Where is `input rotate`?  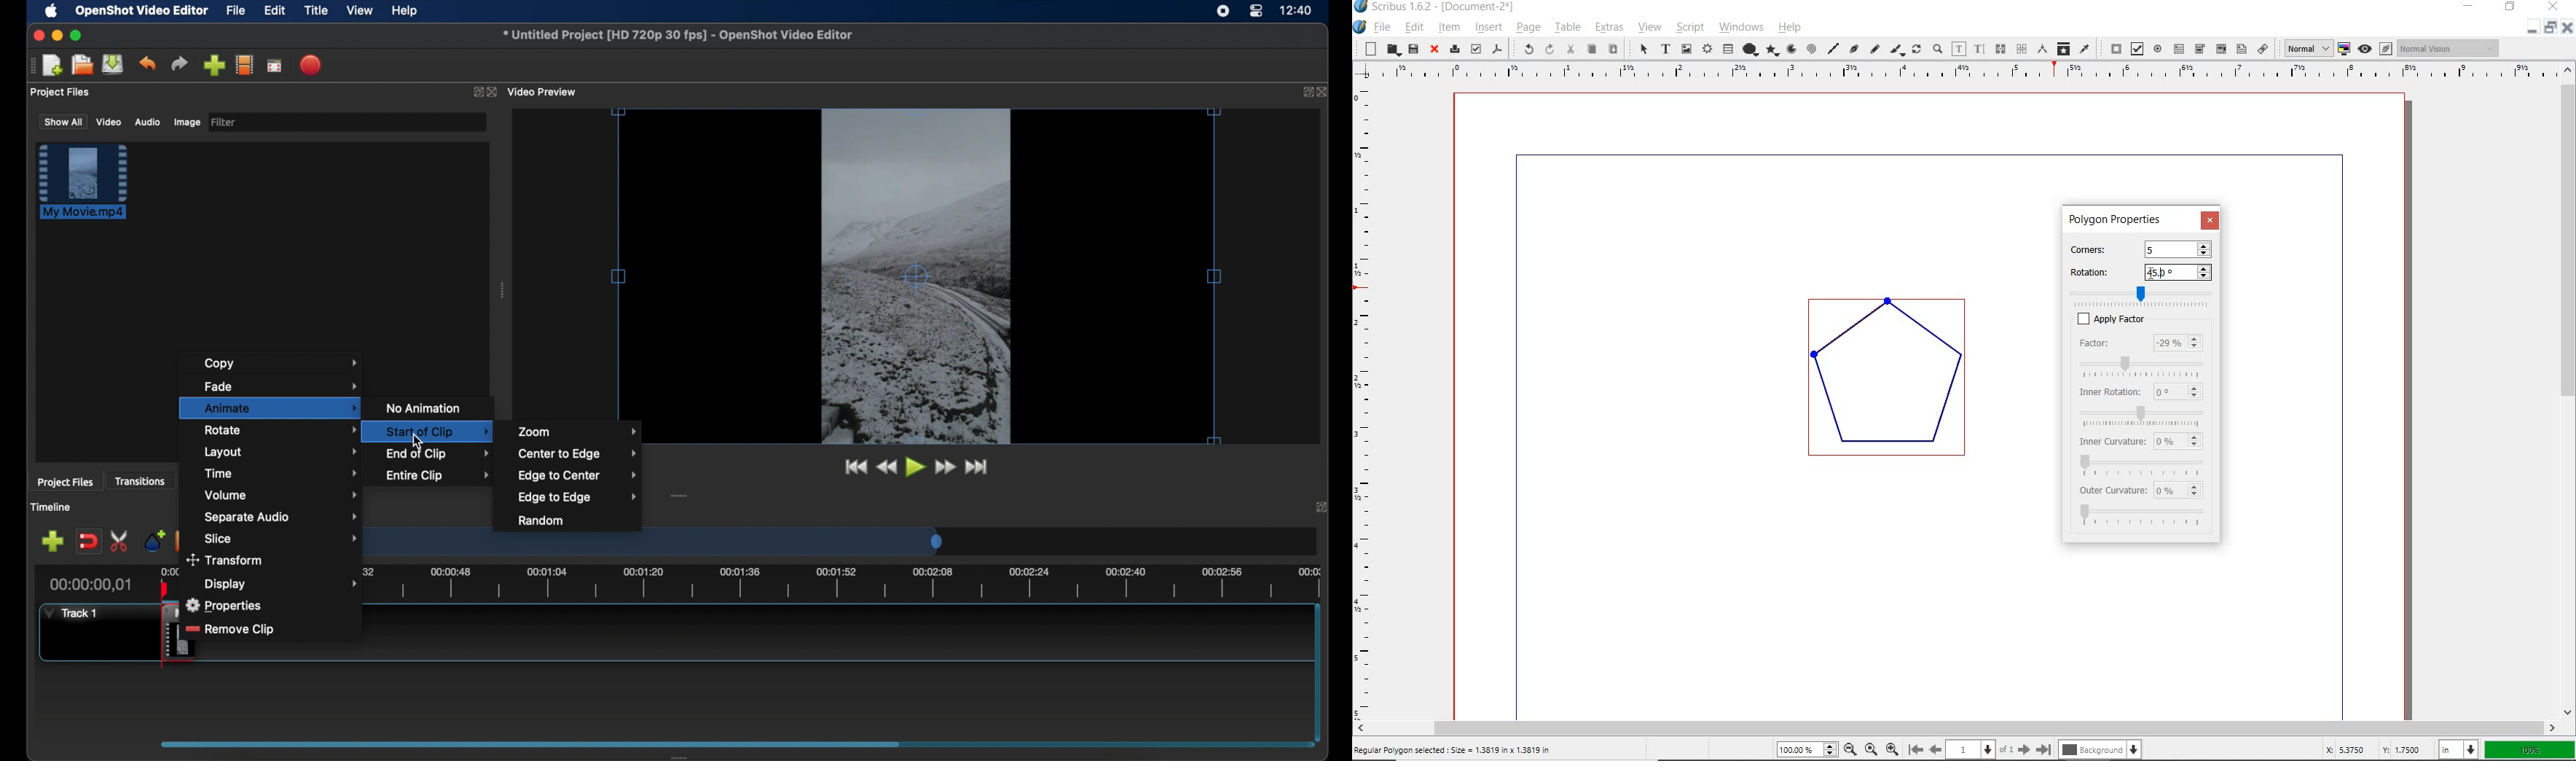
input rotate is located at coordinates (2180, 273).